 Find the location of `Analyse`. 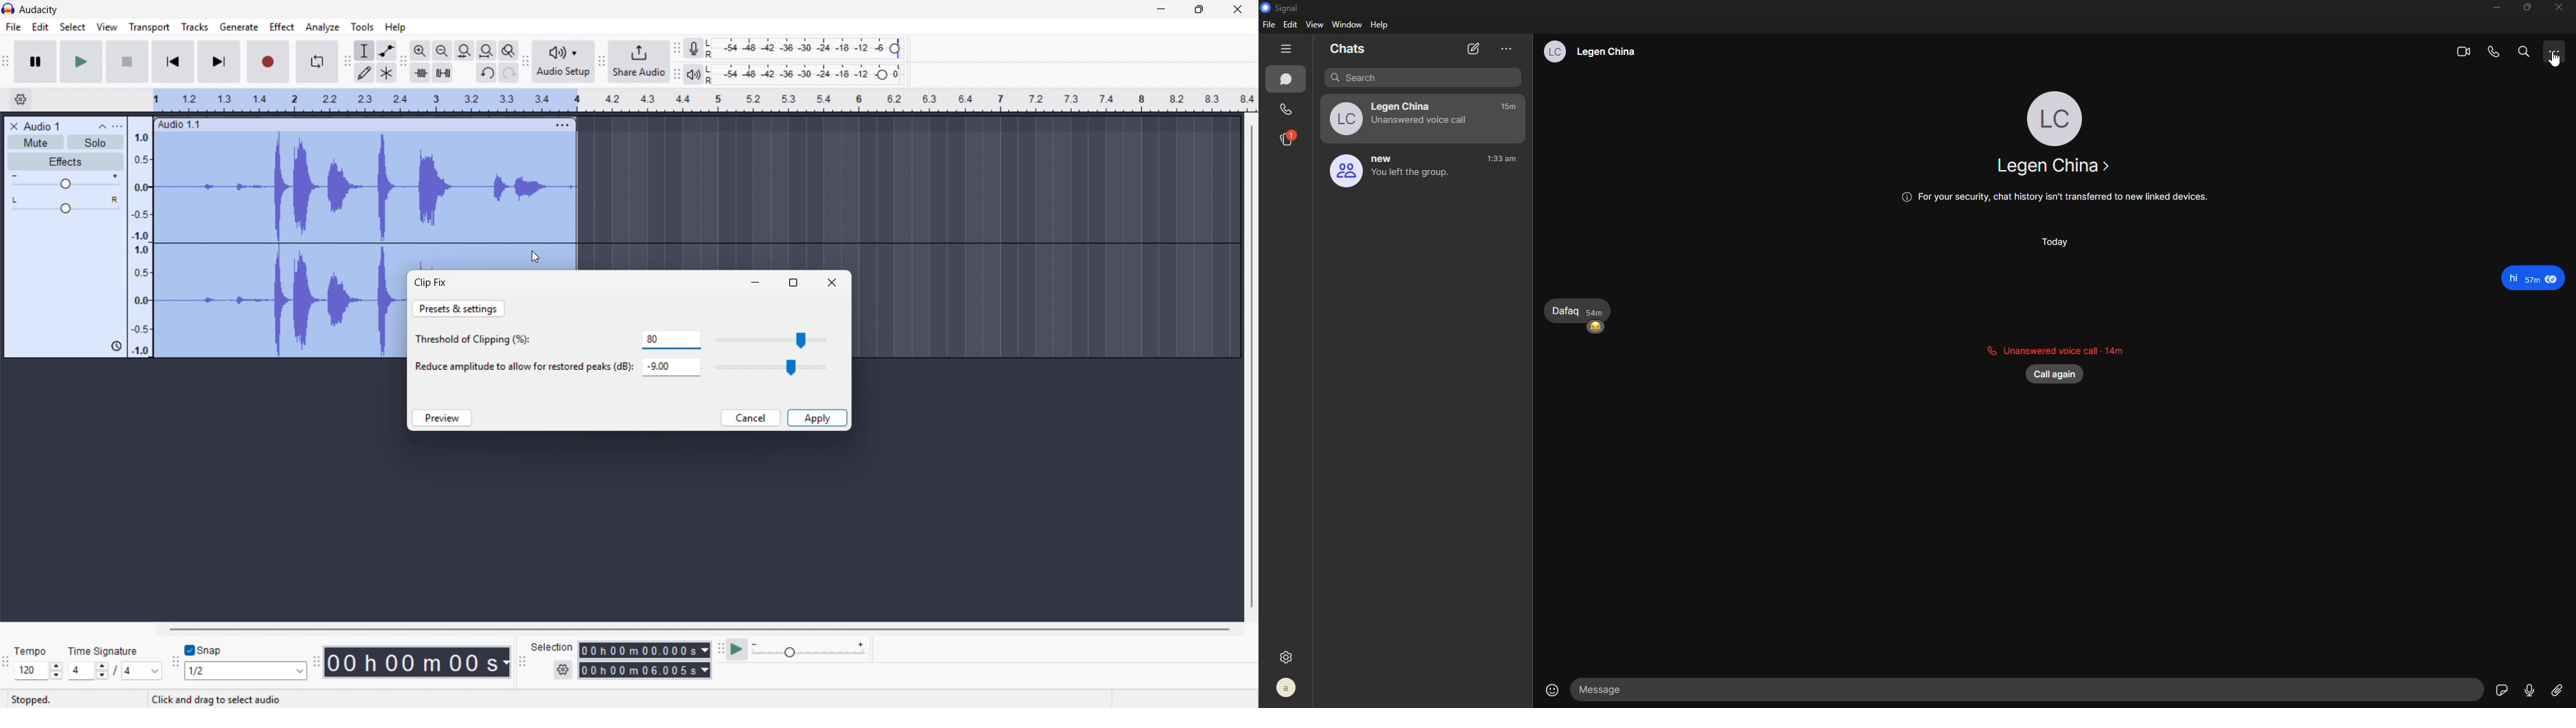

Analyse is located at coordinates (322, 27).